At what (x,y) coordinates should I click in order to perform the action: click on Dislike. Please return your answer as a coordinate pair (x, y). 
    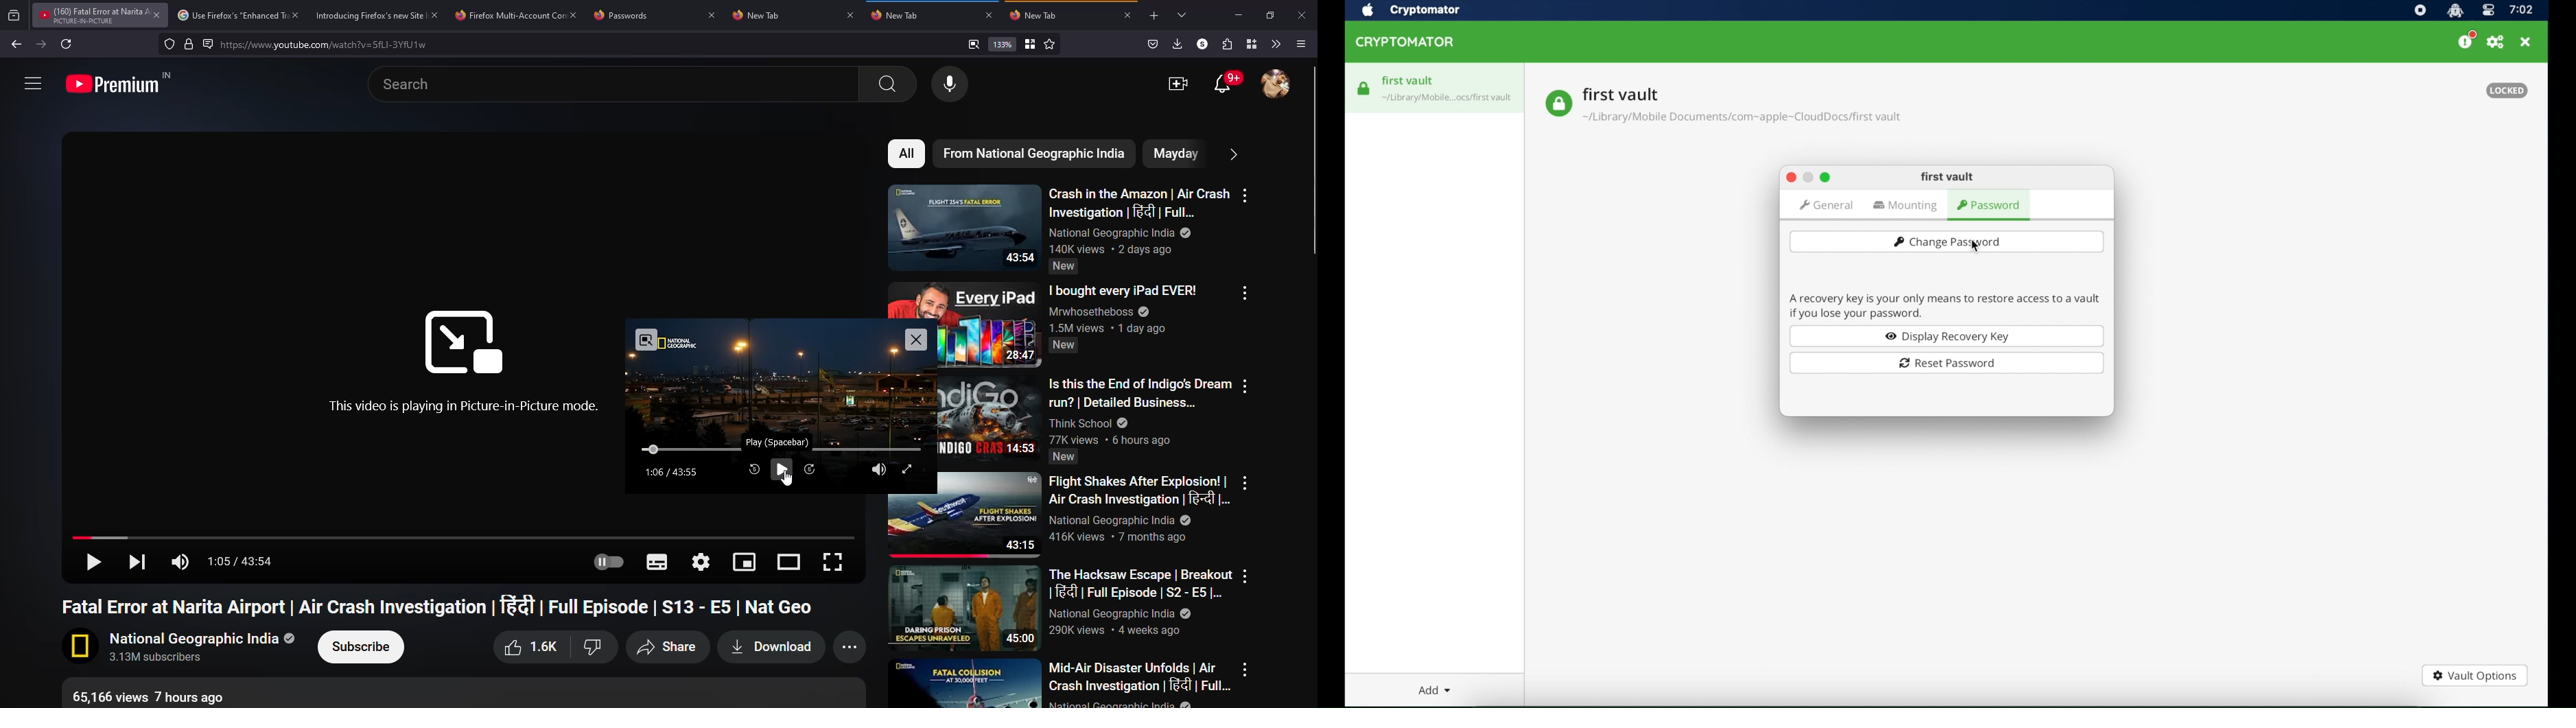
    Looking at the image, I should click on (592, 647).